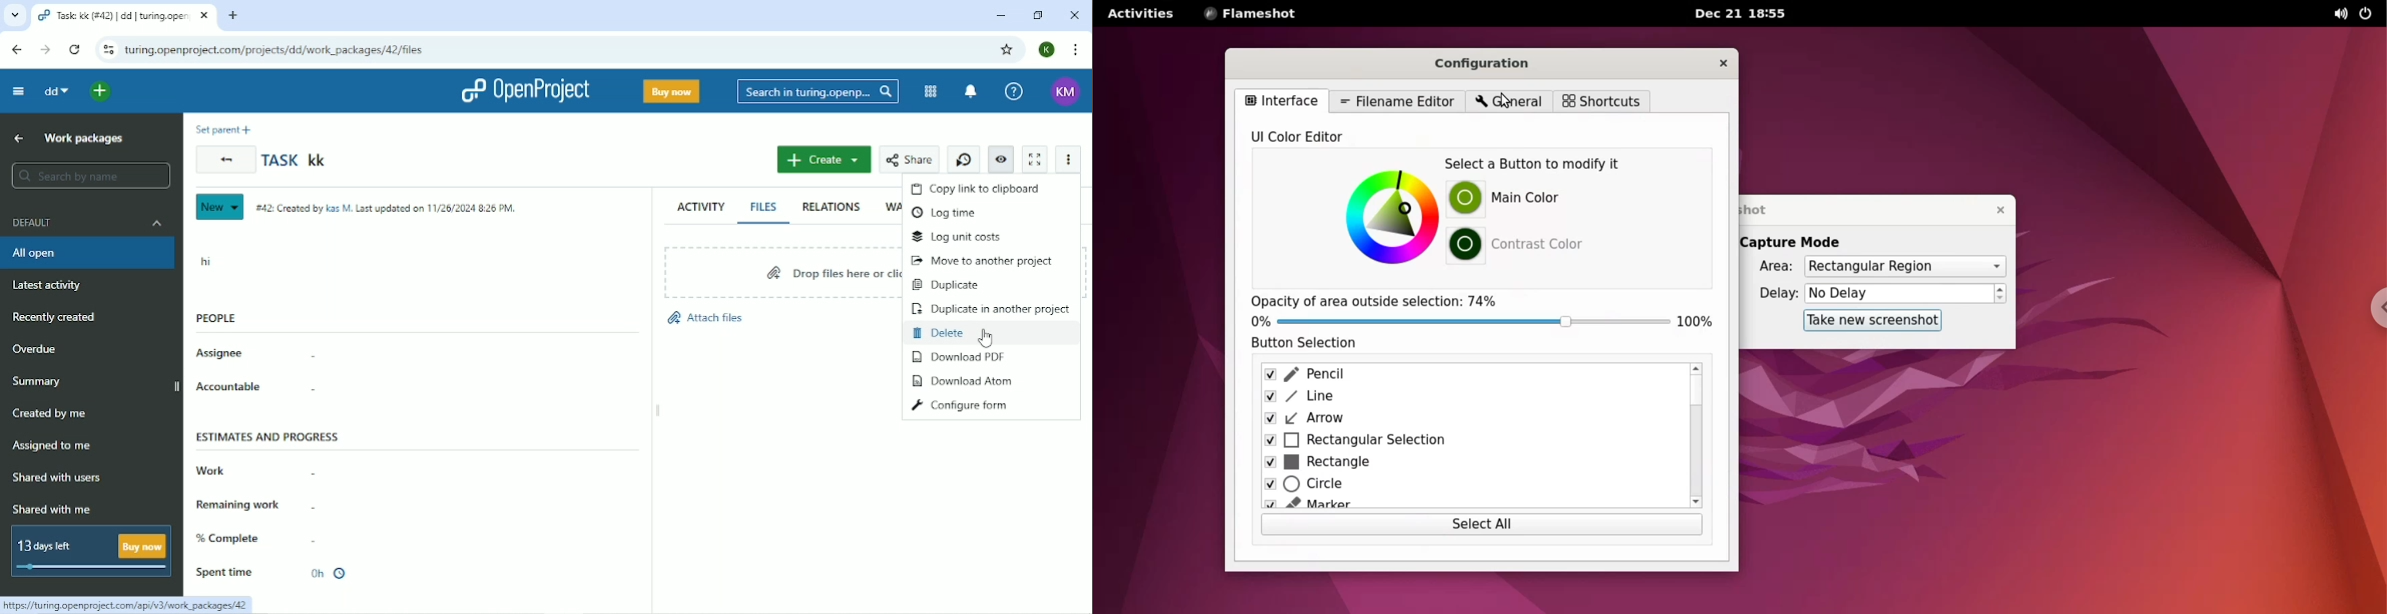  I want to click on % Complete, so click(257, 538).